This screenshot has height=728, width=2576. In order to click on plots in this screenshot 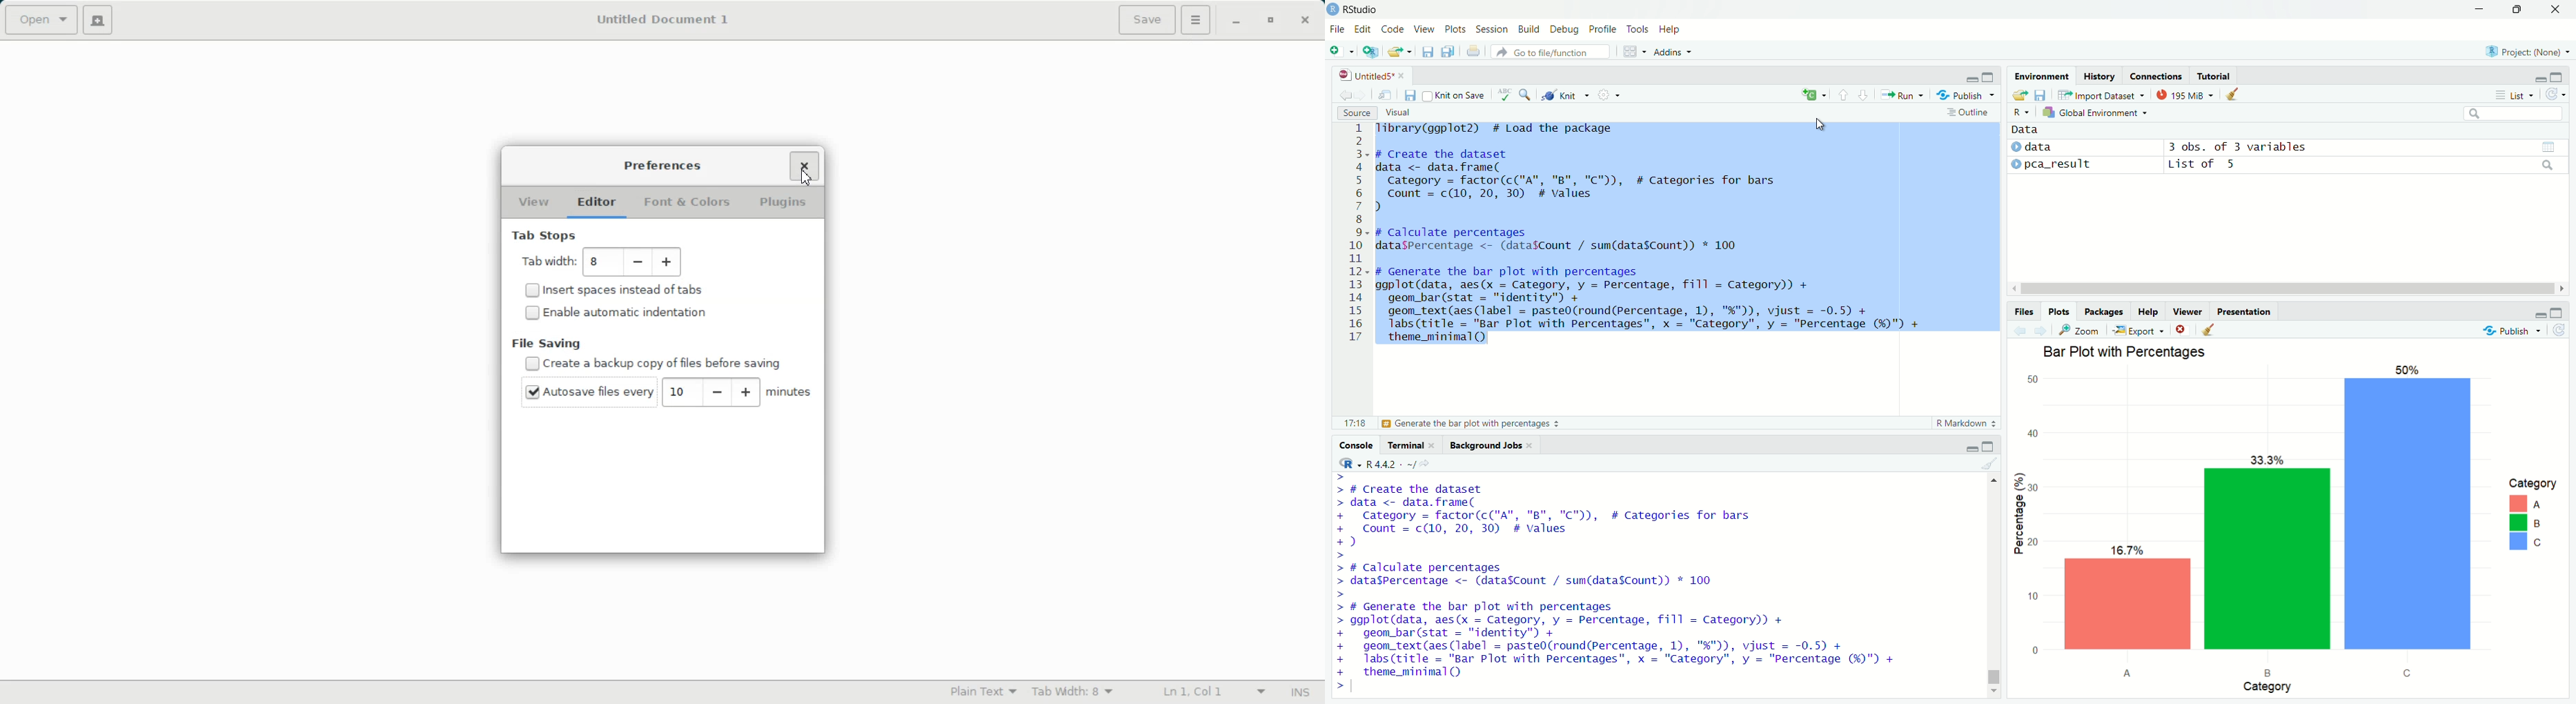, I will do `click(1457, 30)`.